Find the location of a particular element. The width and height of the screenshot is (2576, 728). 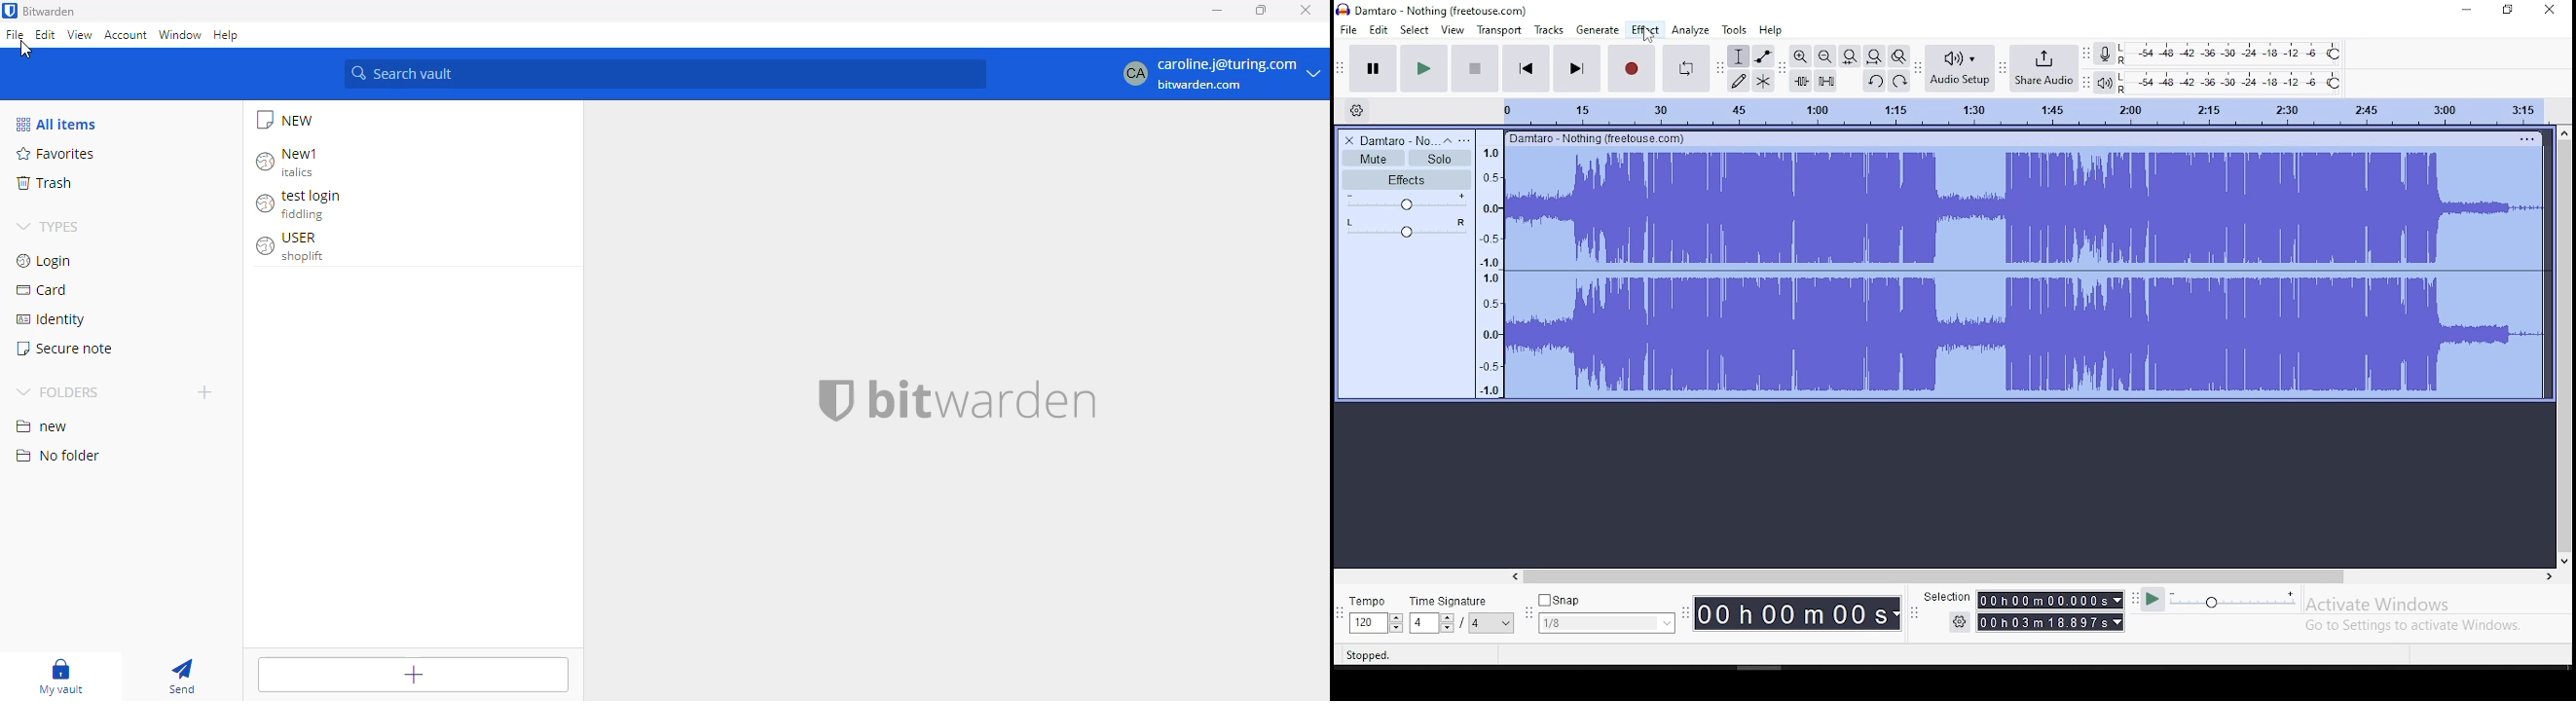

playback level is located at coordinates (2230, 82).